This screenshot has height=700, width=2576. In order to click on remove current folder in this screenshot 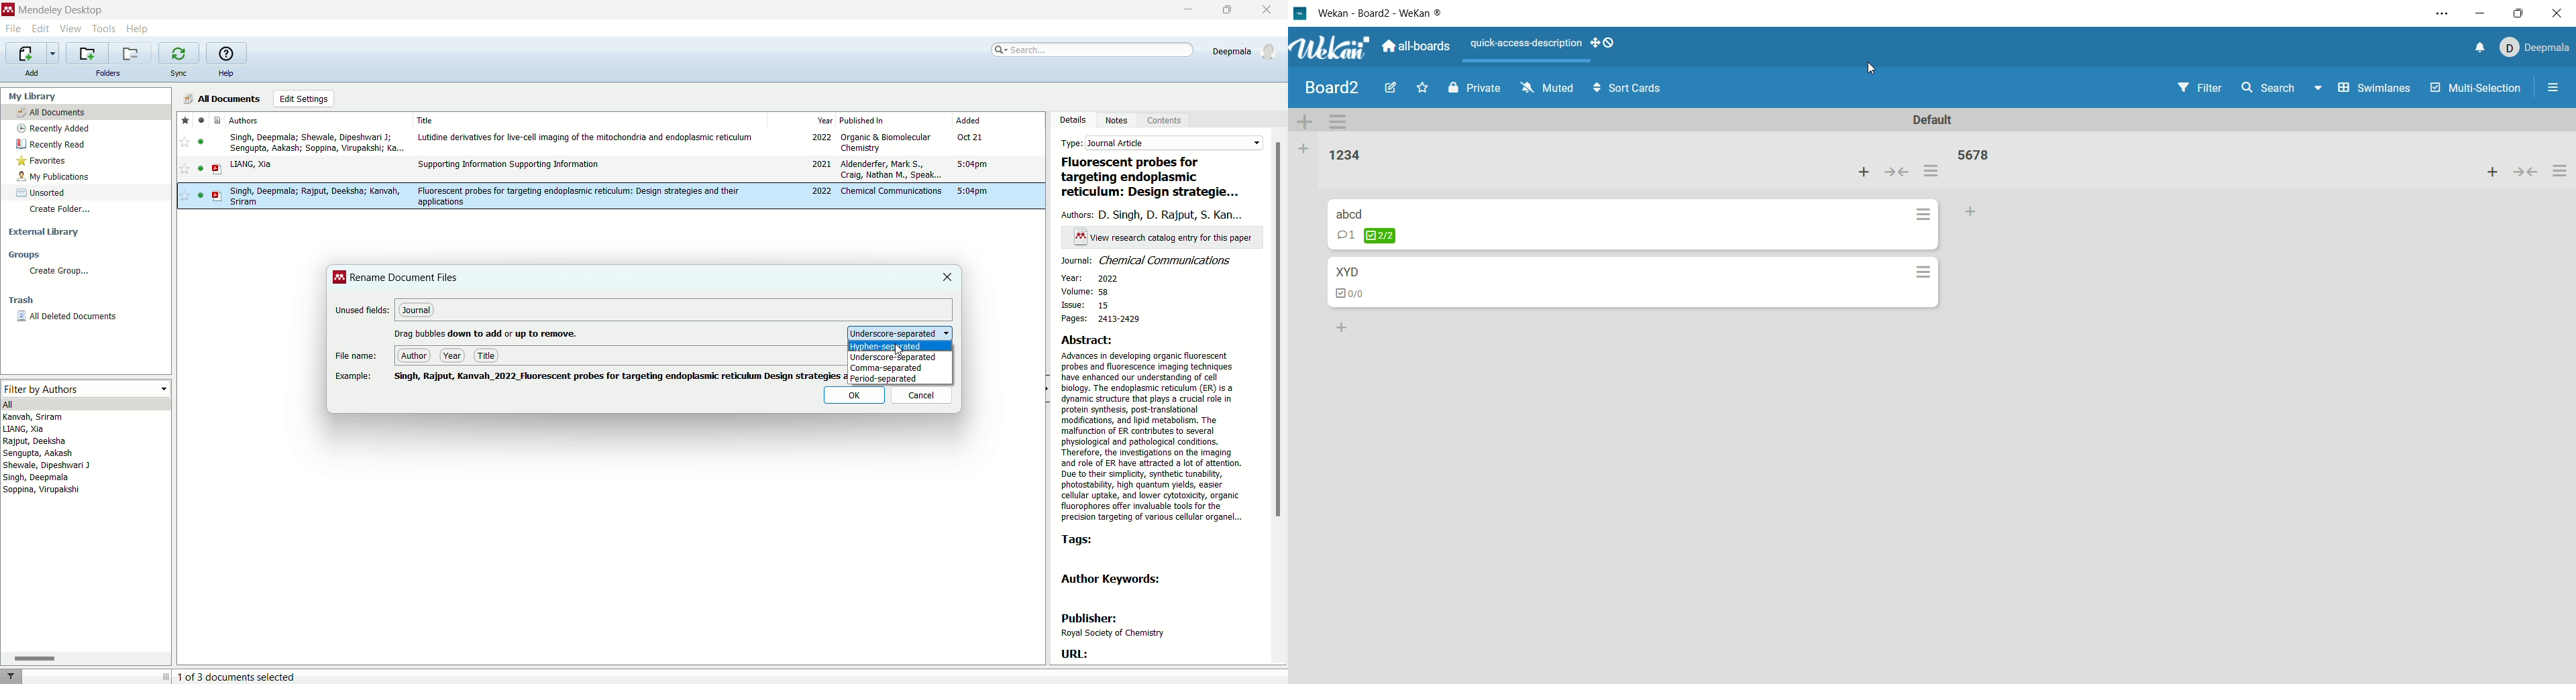, I will do `click(132, 54)`.